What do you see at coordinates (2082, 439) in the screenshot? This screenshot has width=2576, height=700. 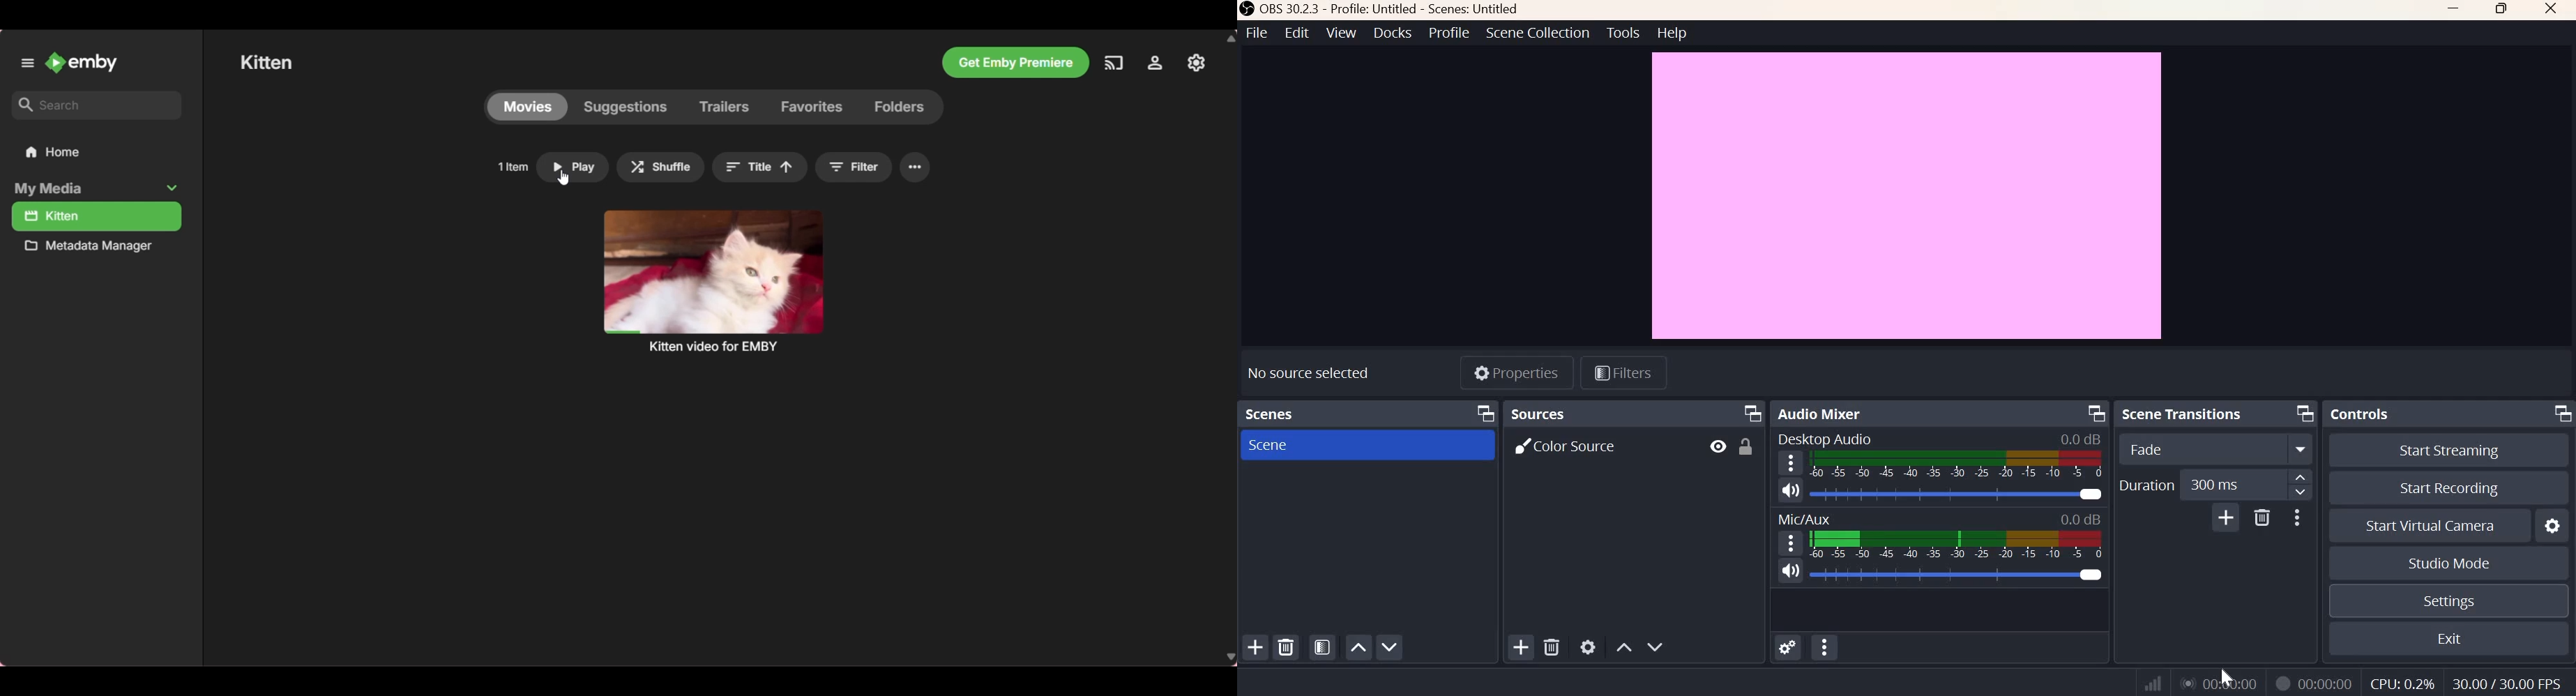 I see `Audio Level Indicator` at bounding box center [2082, 439].